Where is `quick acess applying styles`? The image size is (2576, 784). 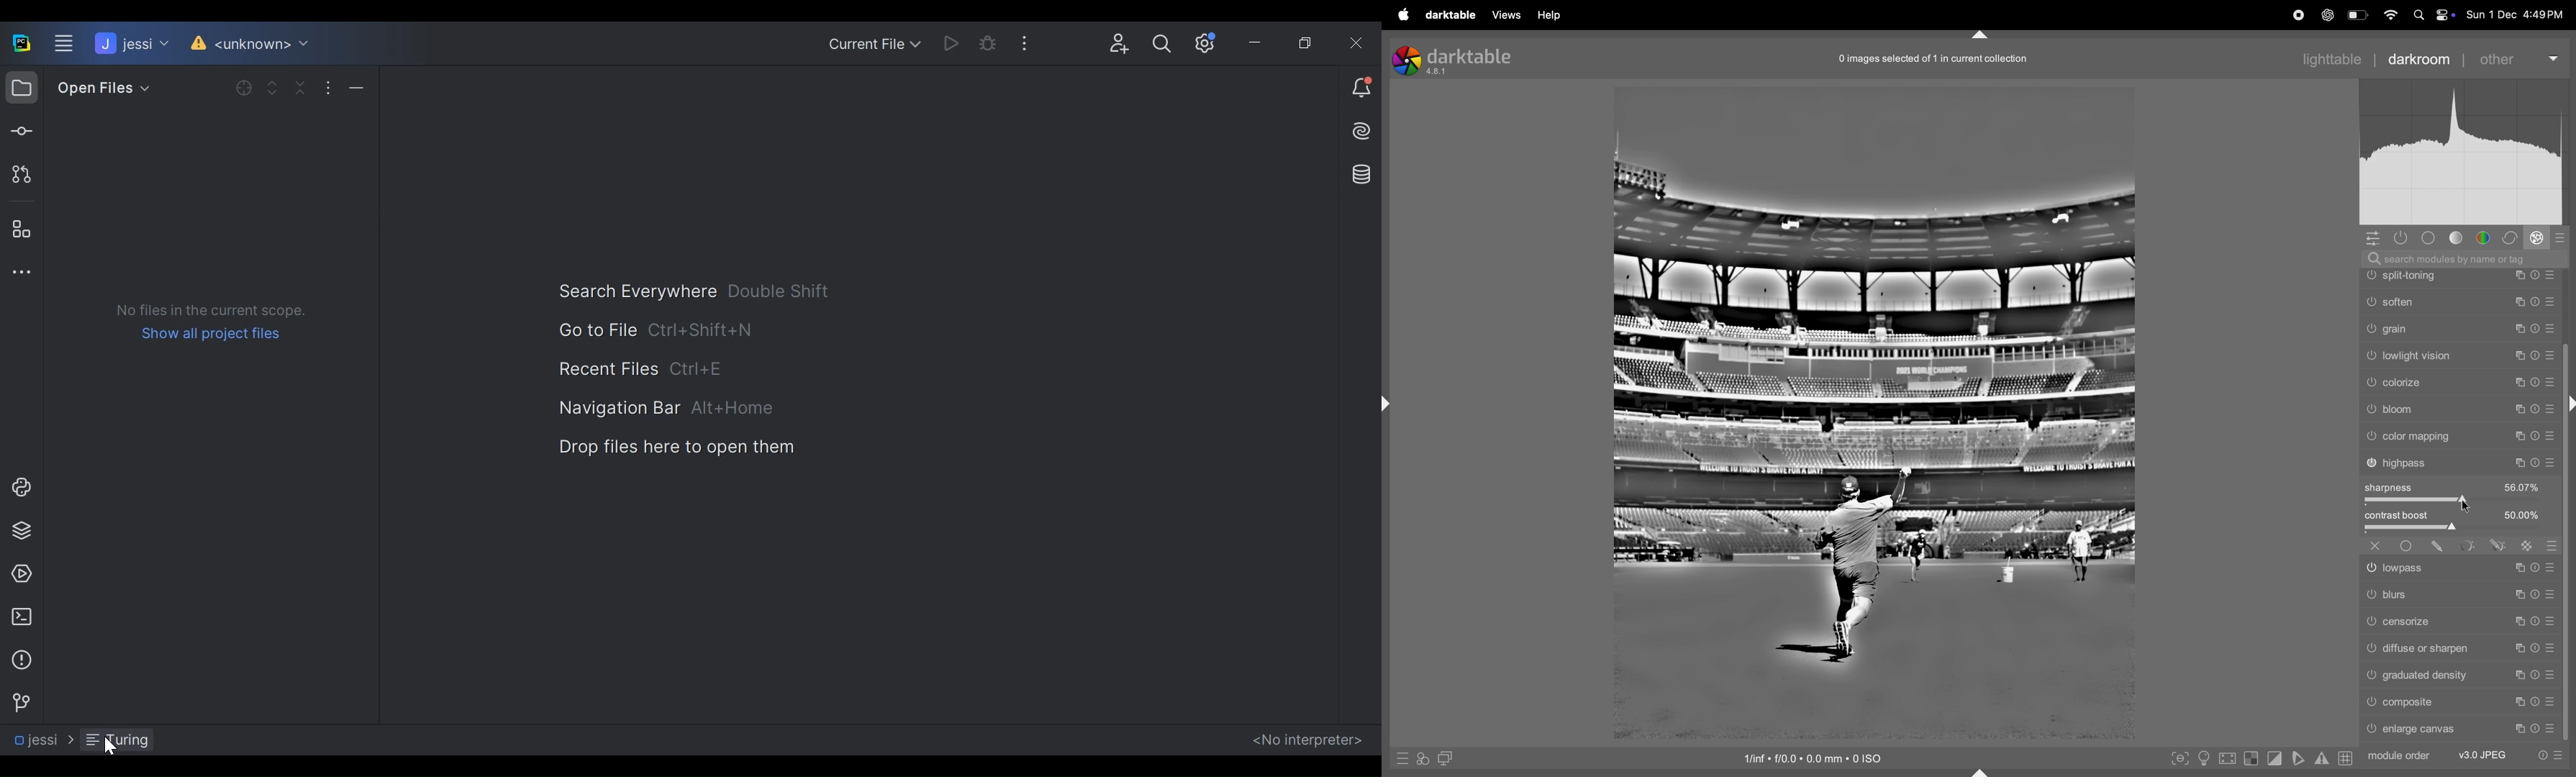 quick acess applying styles is located at coordinates (1421, 760).